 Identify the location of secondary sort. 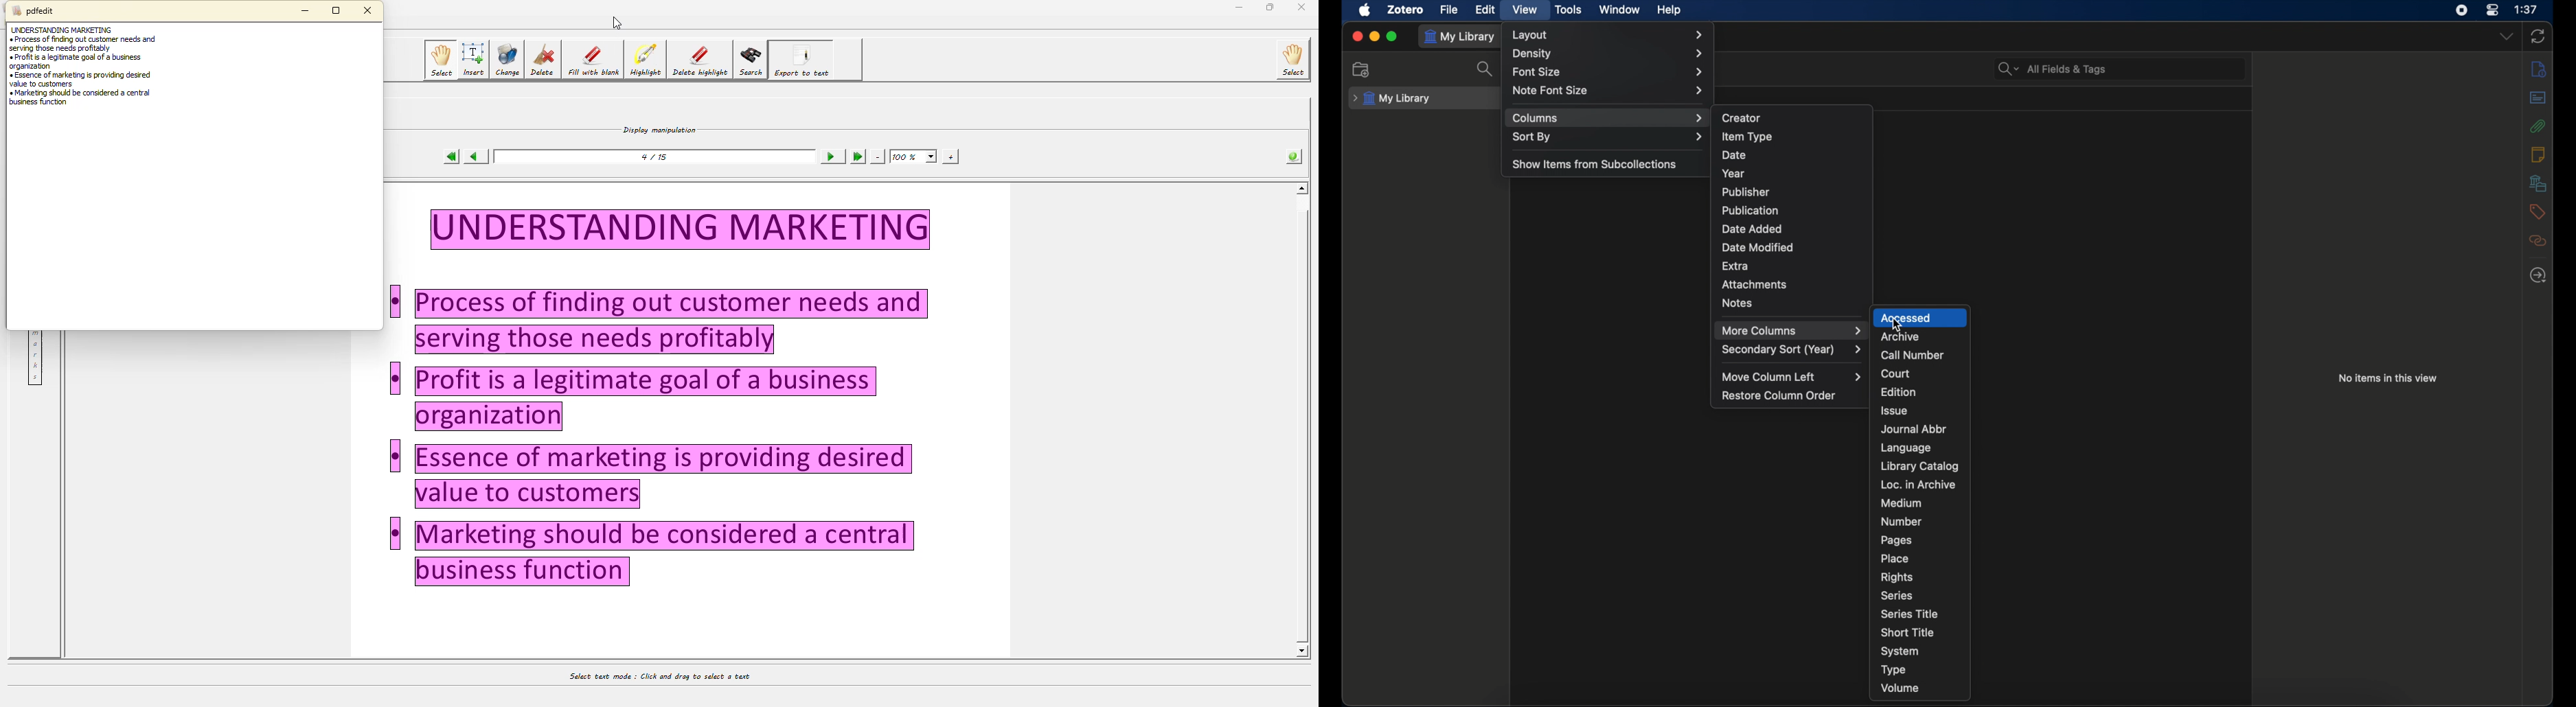
(1793, 350).